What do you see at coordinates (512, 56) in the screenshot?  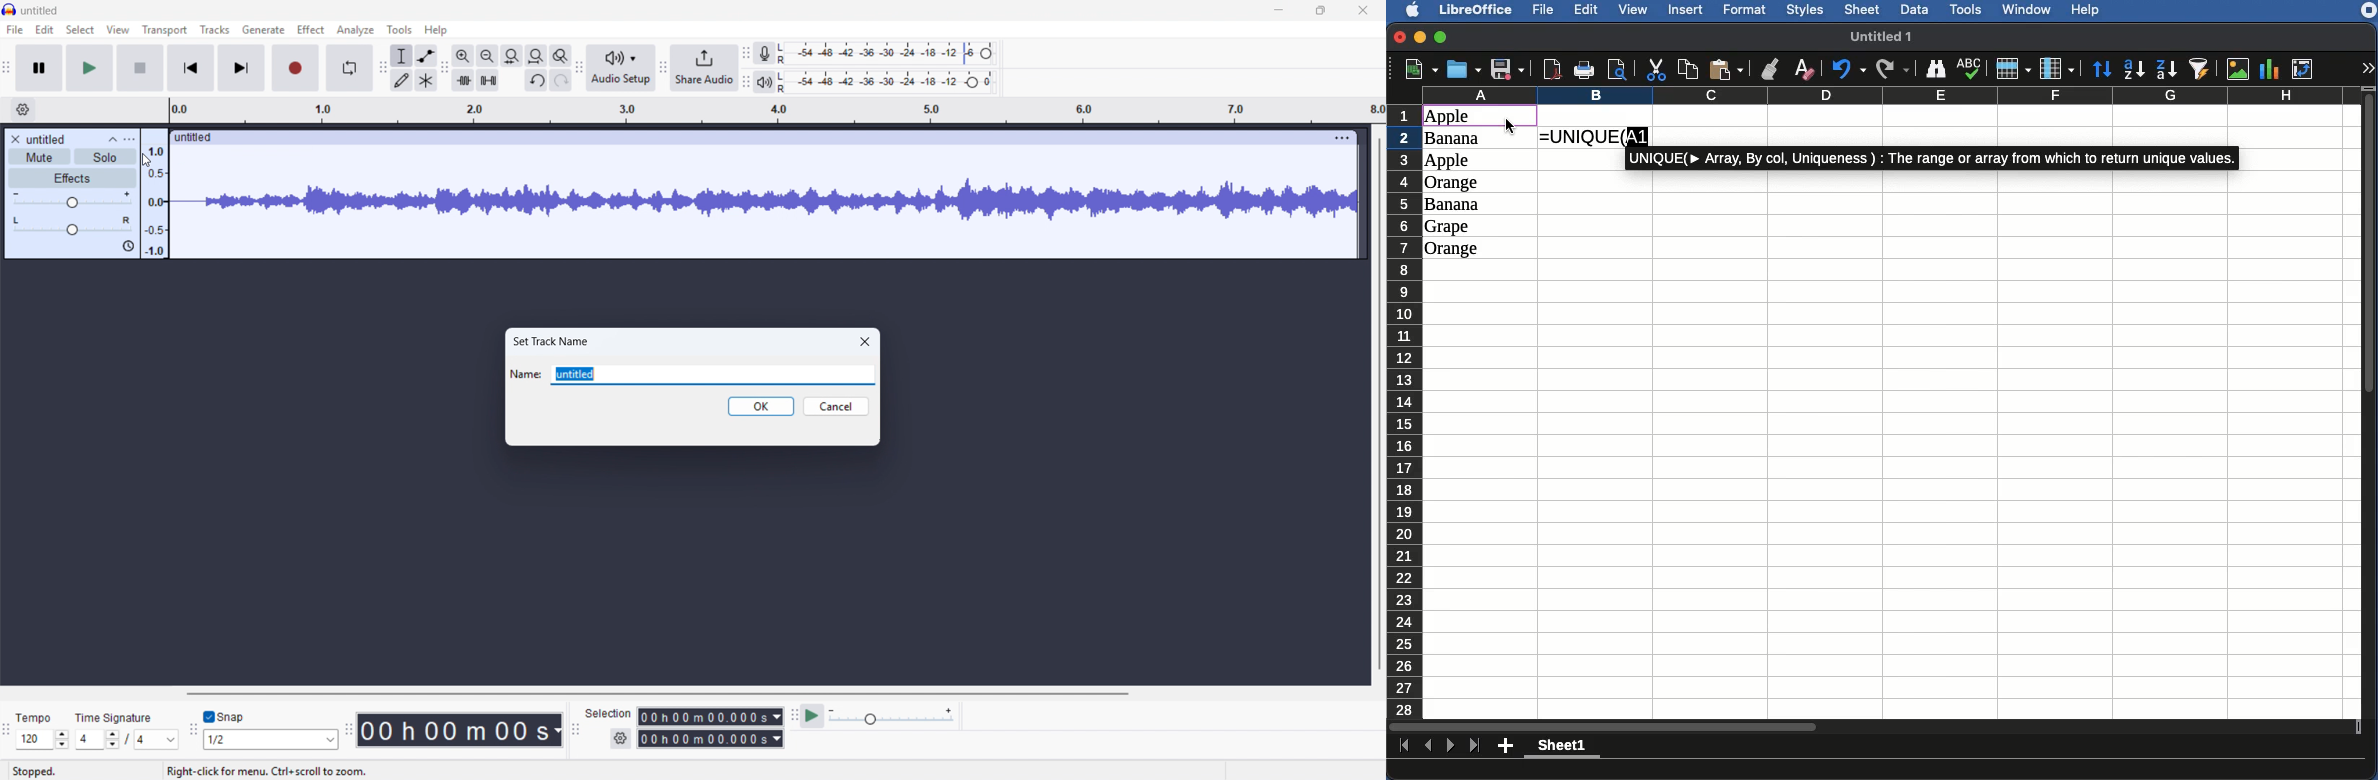 I see `Fit project to width ` at bounding box center [512, 56].